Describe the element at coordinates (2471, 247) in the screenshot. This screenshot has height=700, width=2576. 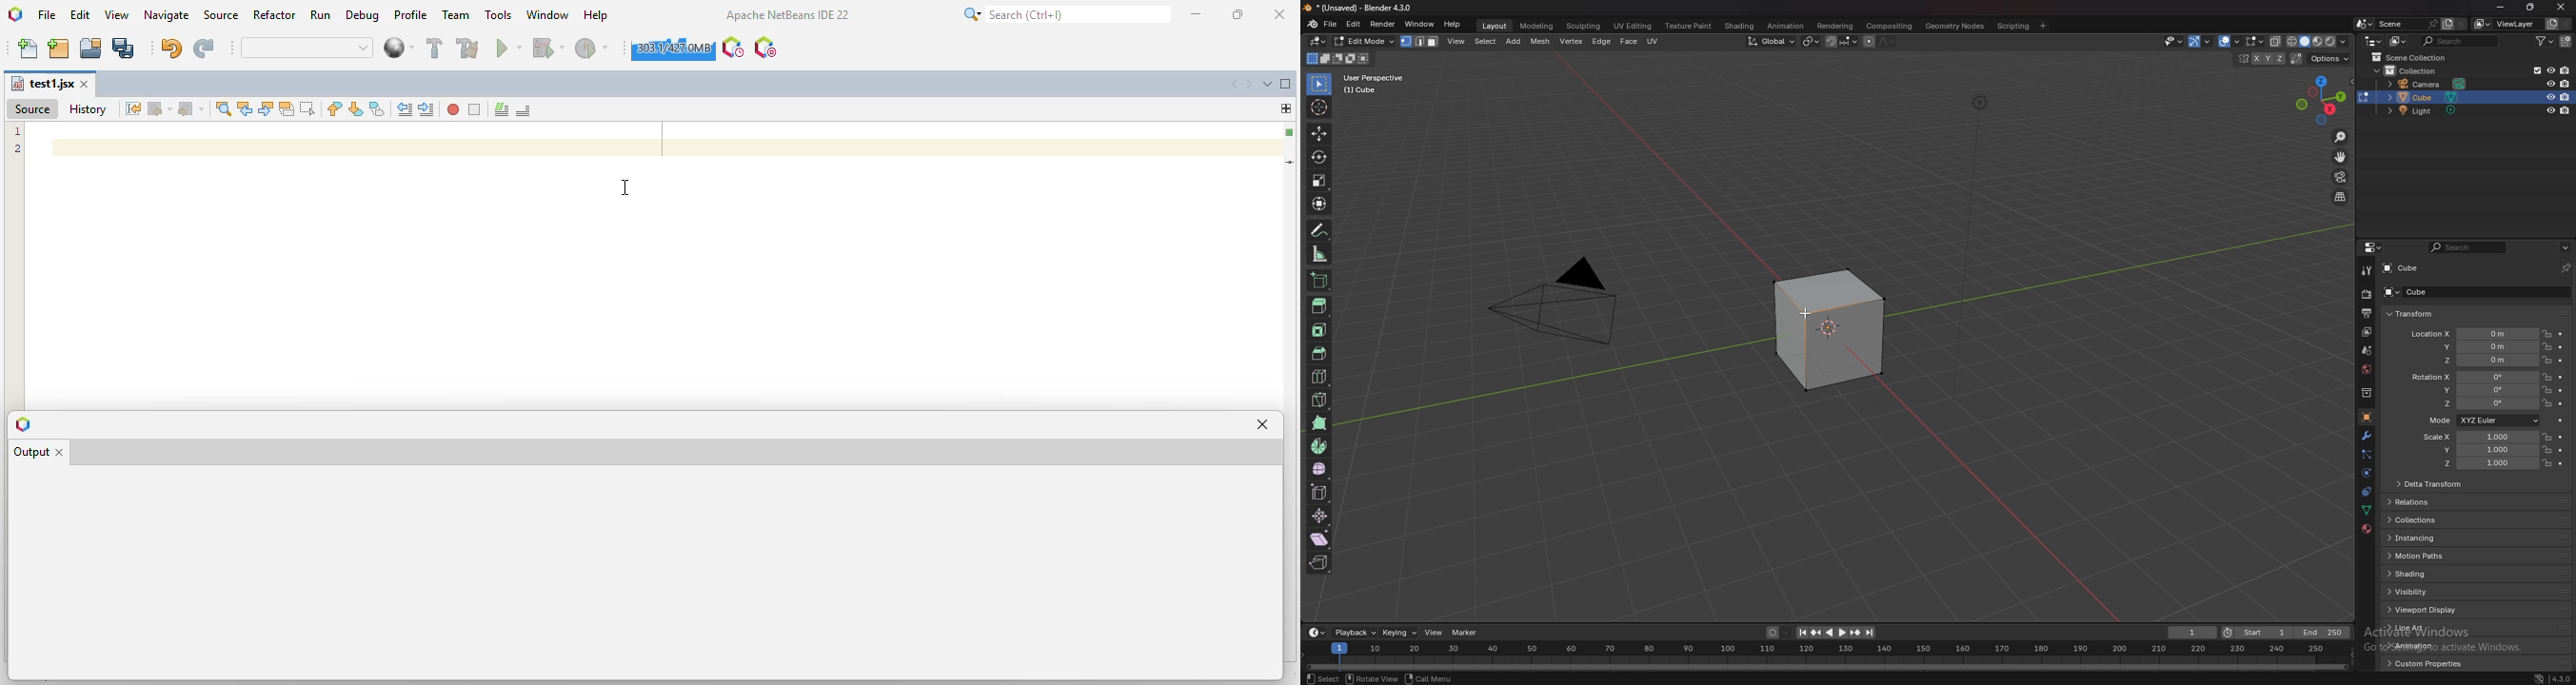
I see `display filter` at that location.